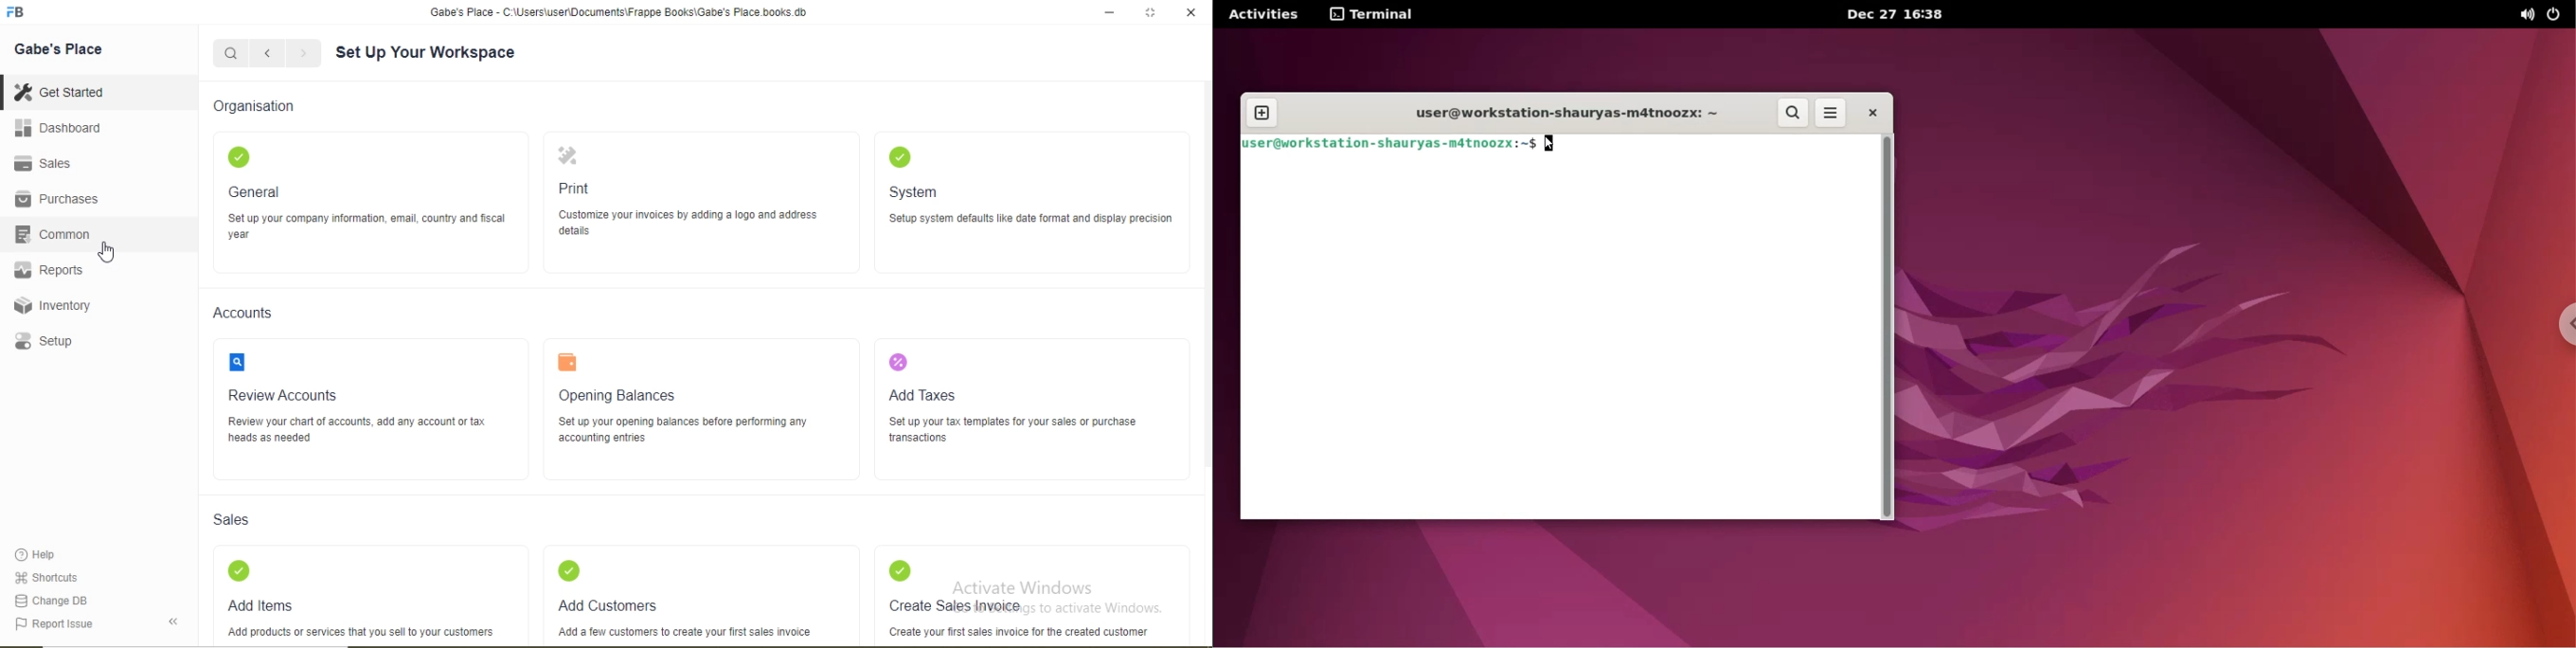 This screenshot has width=2576, height=672. Describe the element at coordinates (1192, 12) in the screenshot. I see `close` at that location.